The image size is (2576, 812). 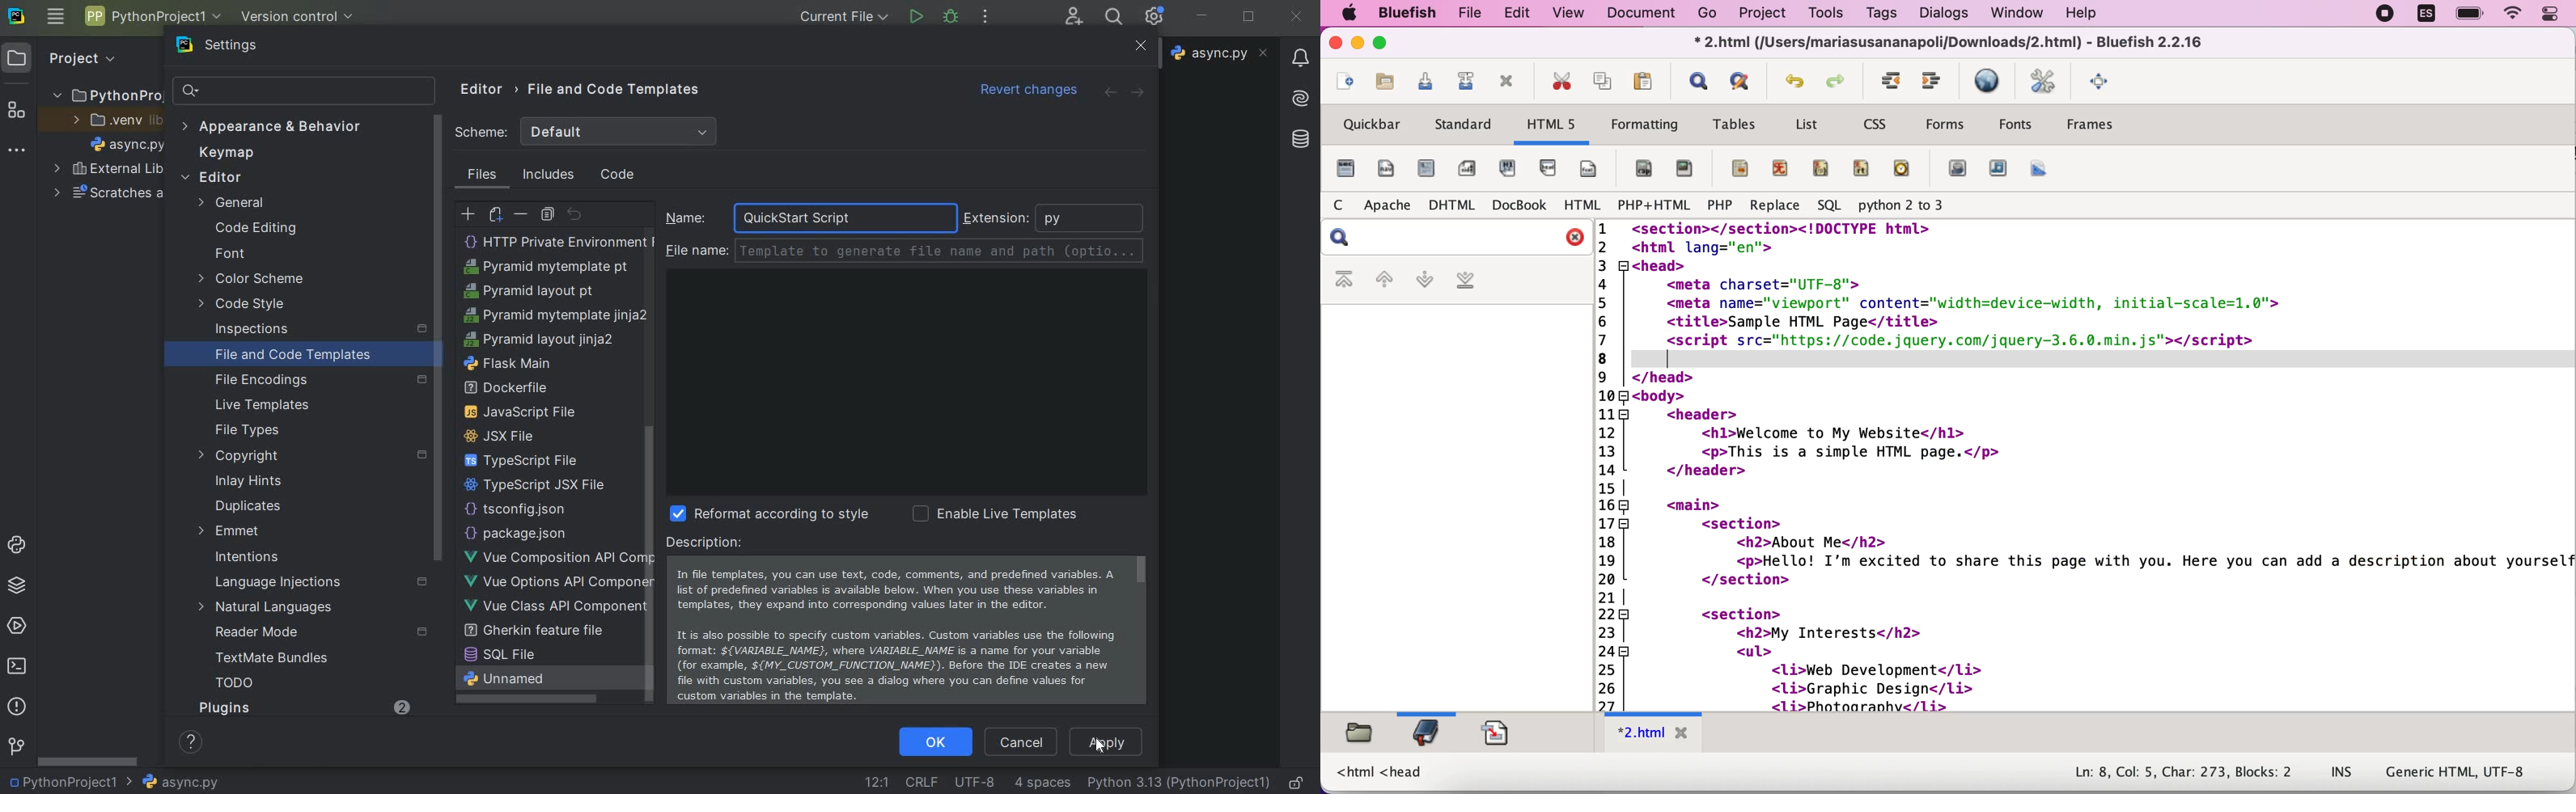 I want to click on canvas, so click(x=2041, y=169).